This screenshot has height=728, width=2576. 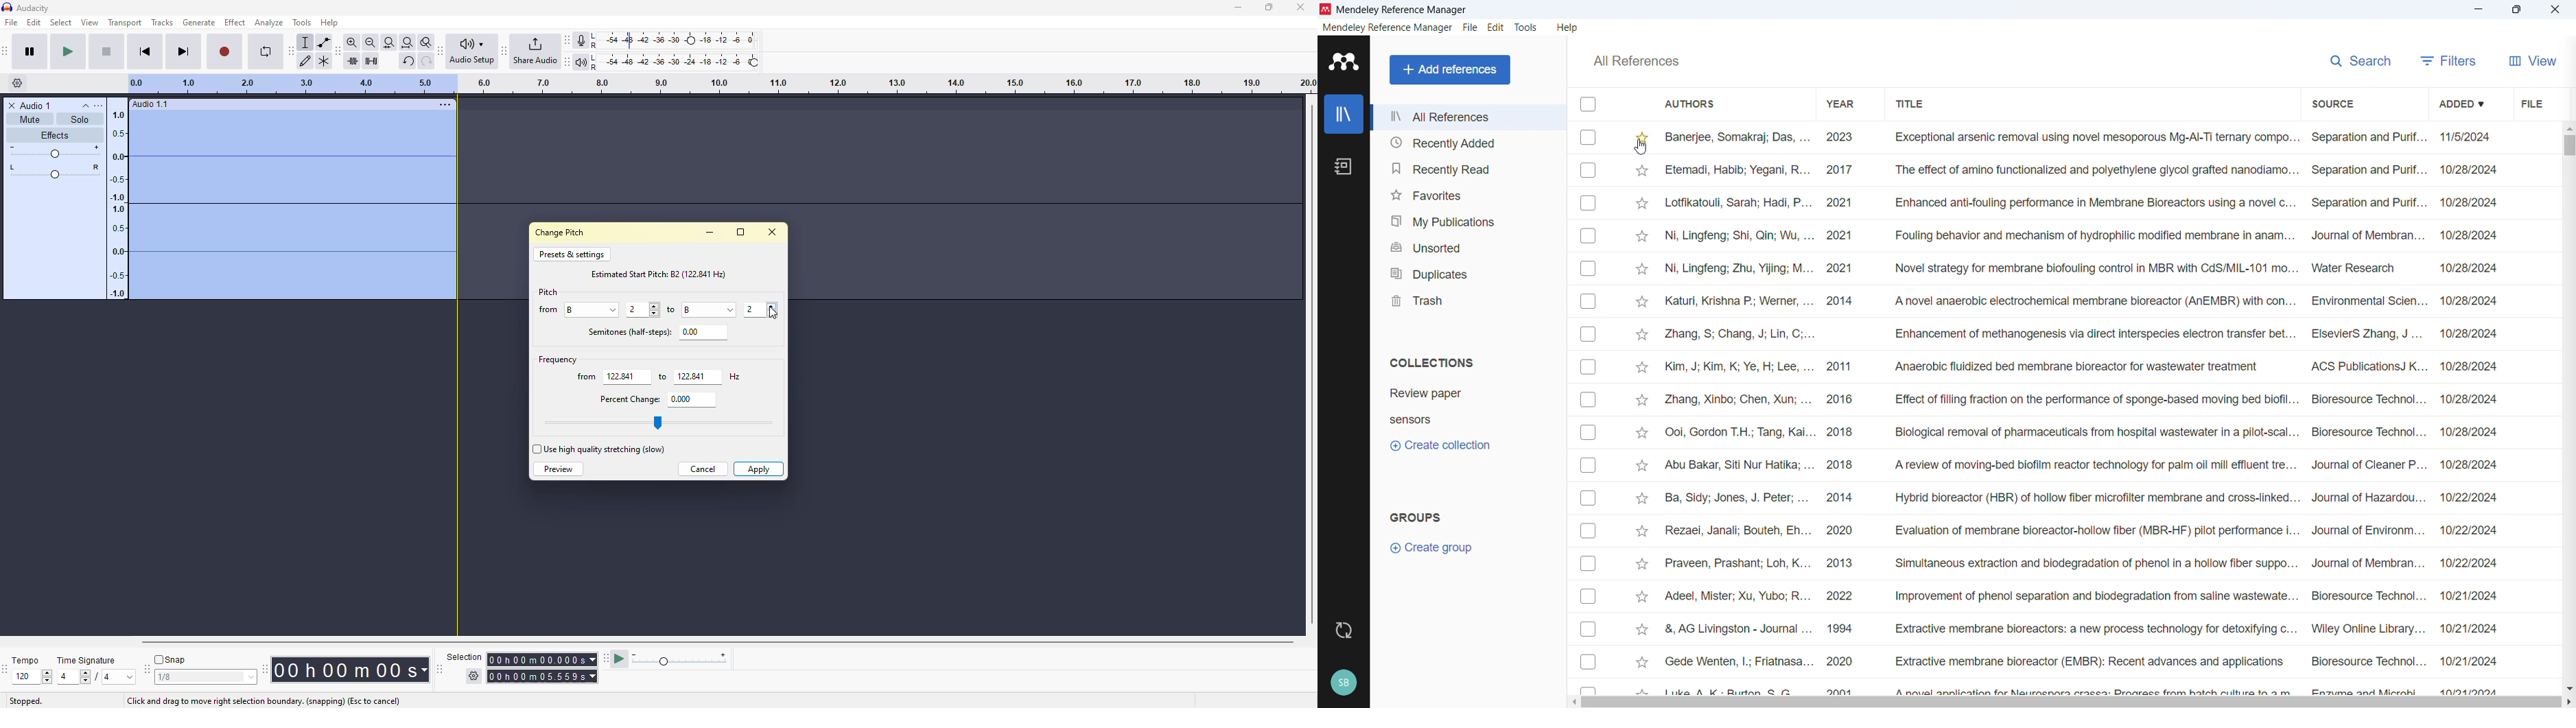 What do you see at coordinates (333, 23) in the screenshot?
I see `help` at bounding box center [333, 23].